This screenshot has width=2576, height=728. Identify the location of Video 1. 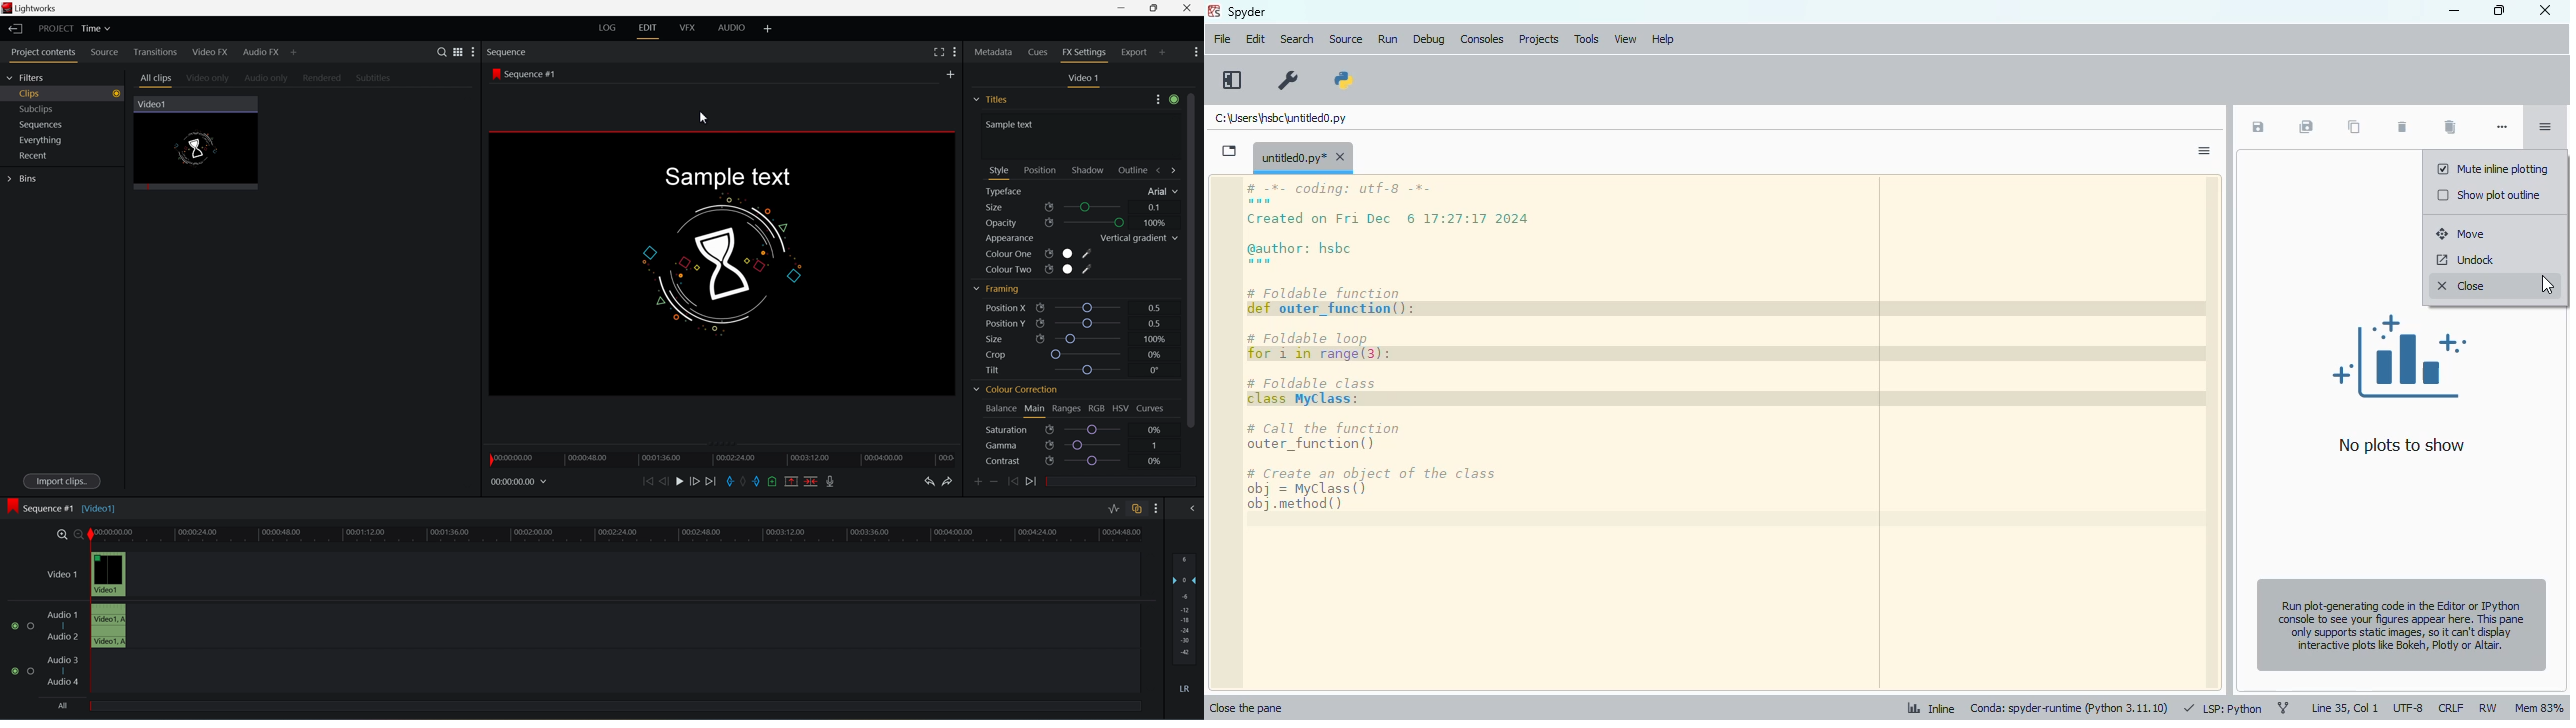
(64, 576).